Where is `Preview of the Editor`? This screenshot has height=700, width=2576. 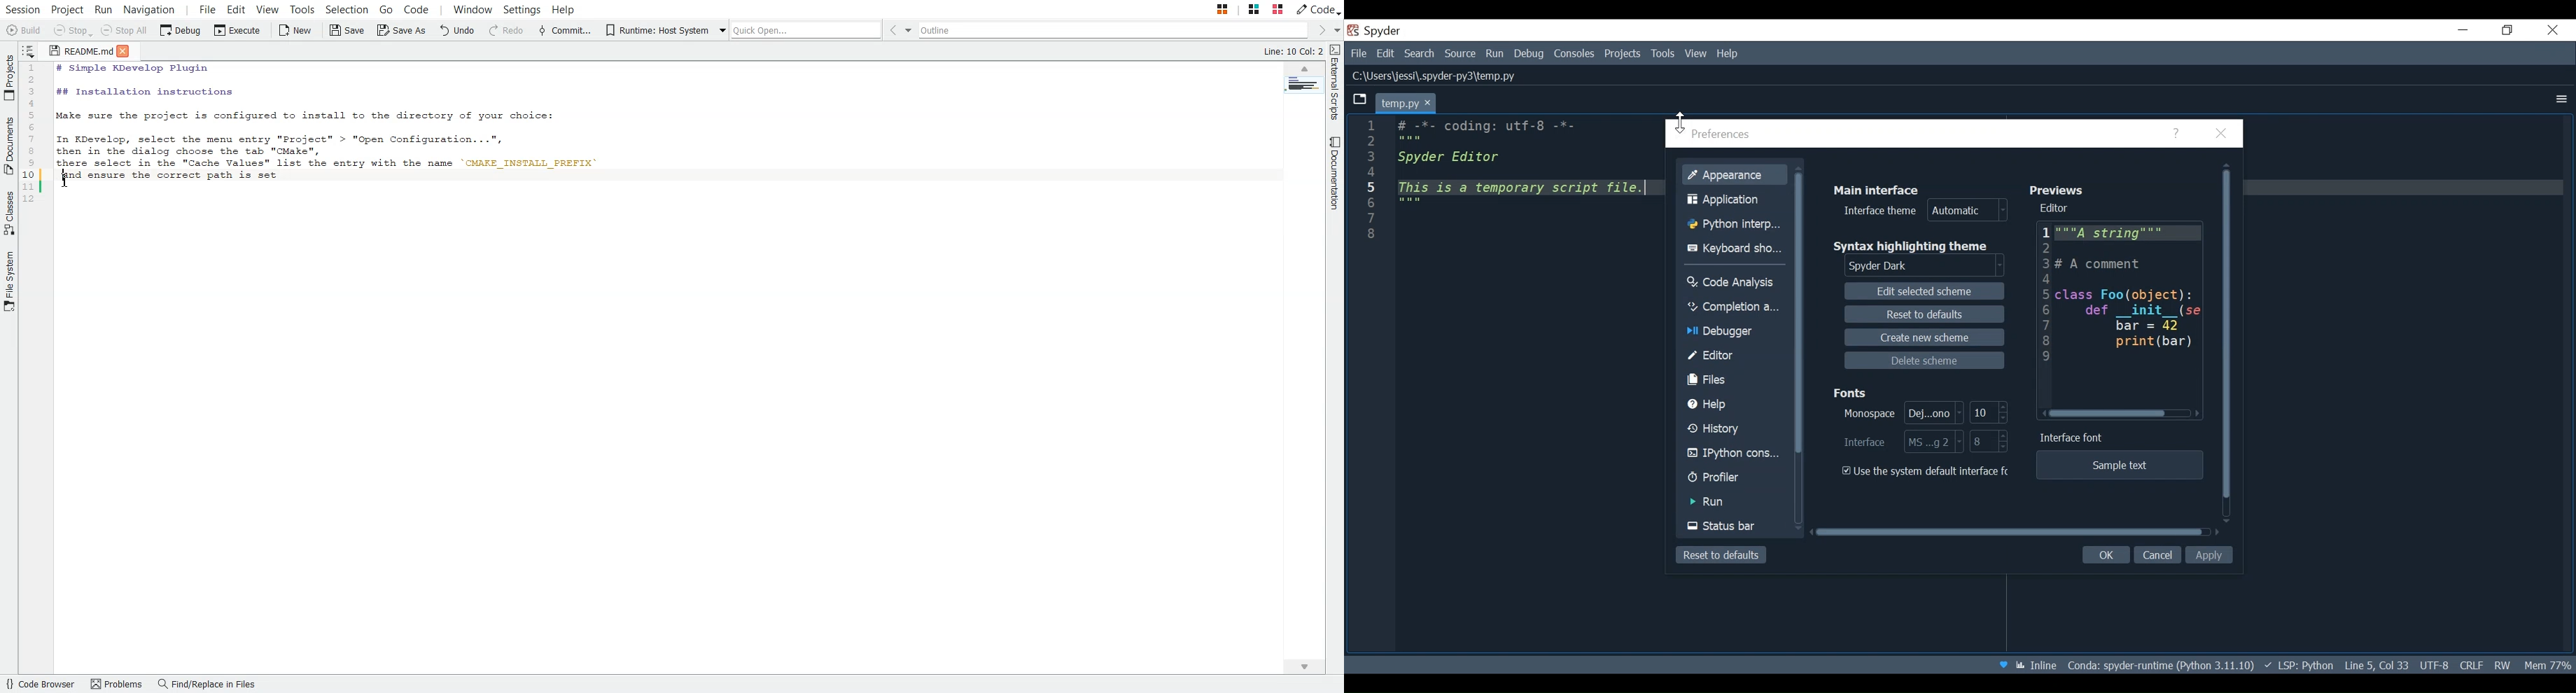
Preview of the Editor is located at coordinates (2120, 314).